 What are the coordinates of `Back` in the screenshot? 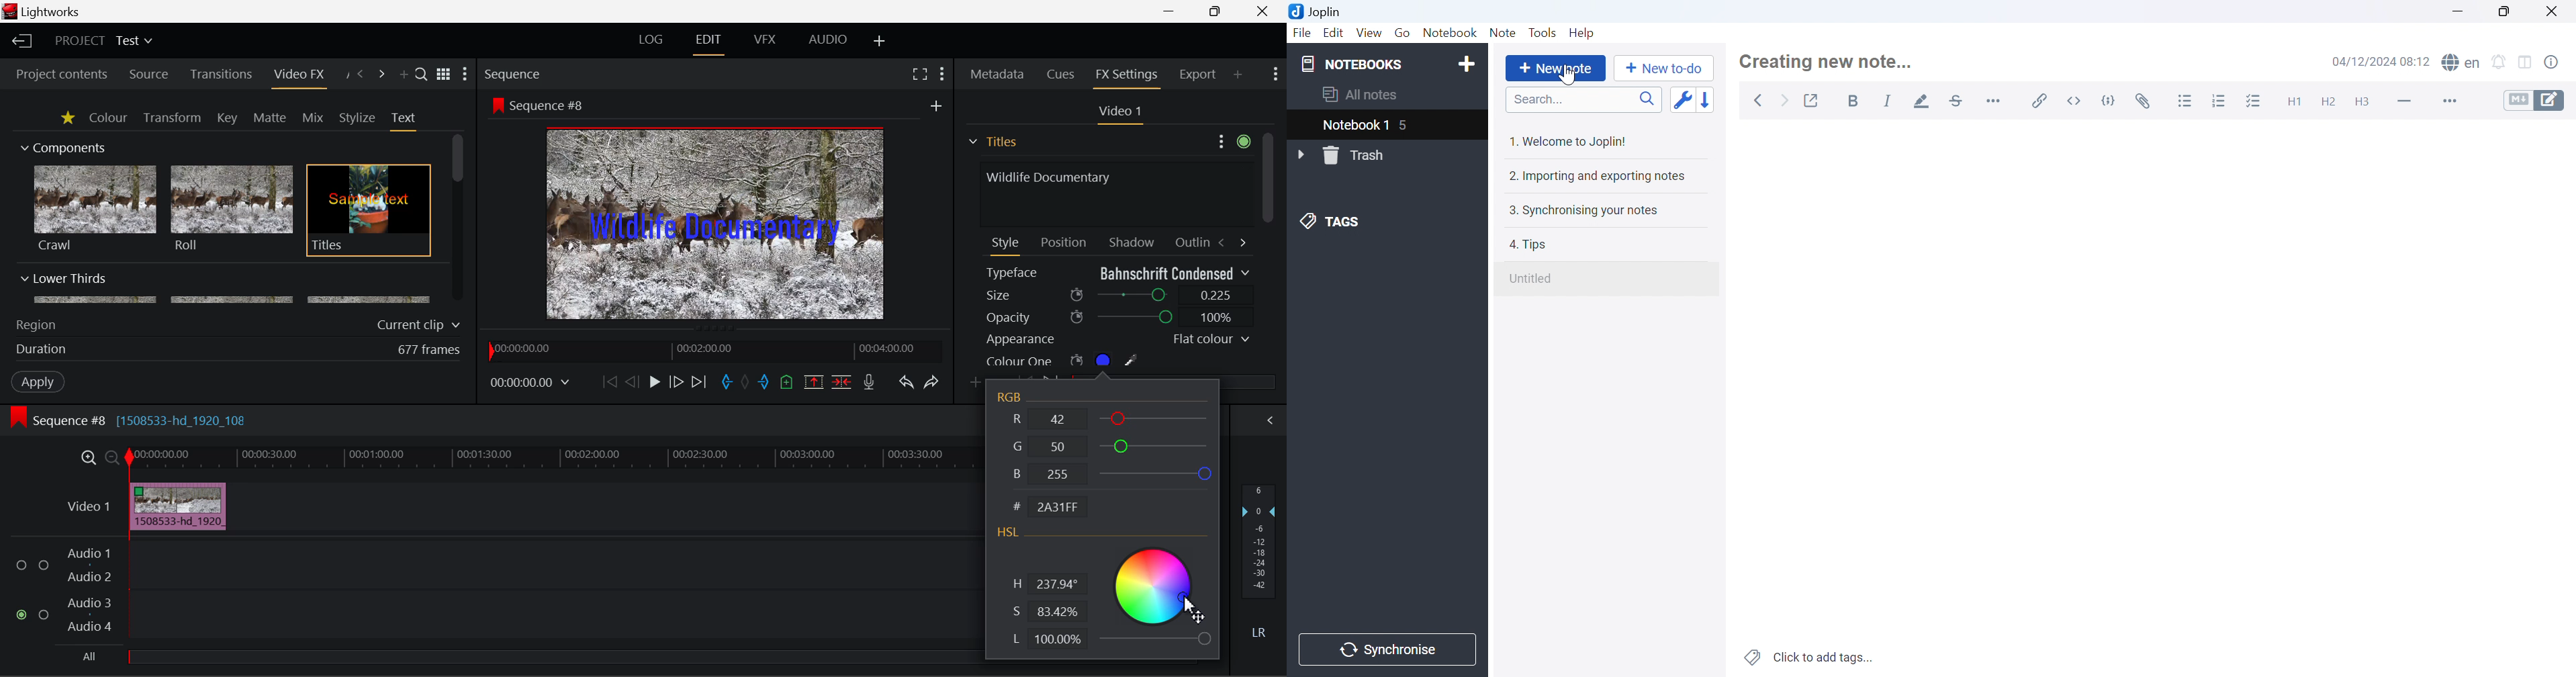 It's located at (1757, 101).